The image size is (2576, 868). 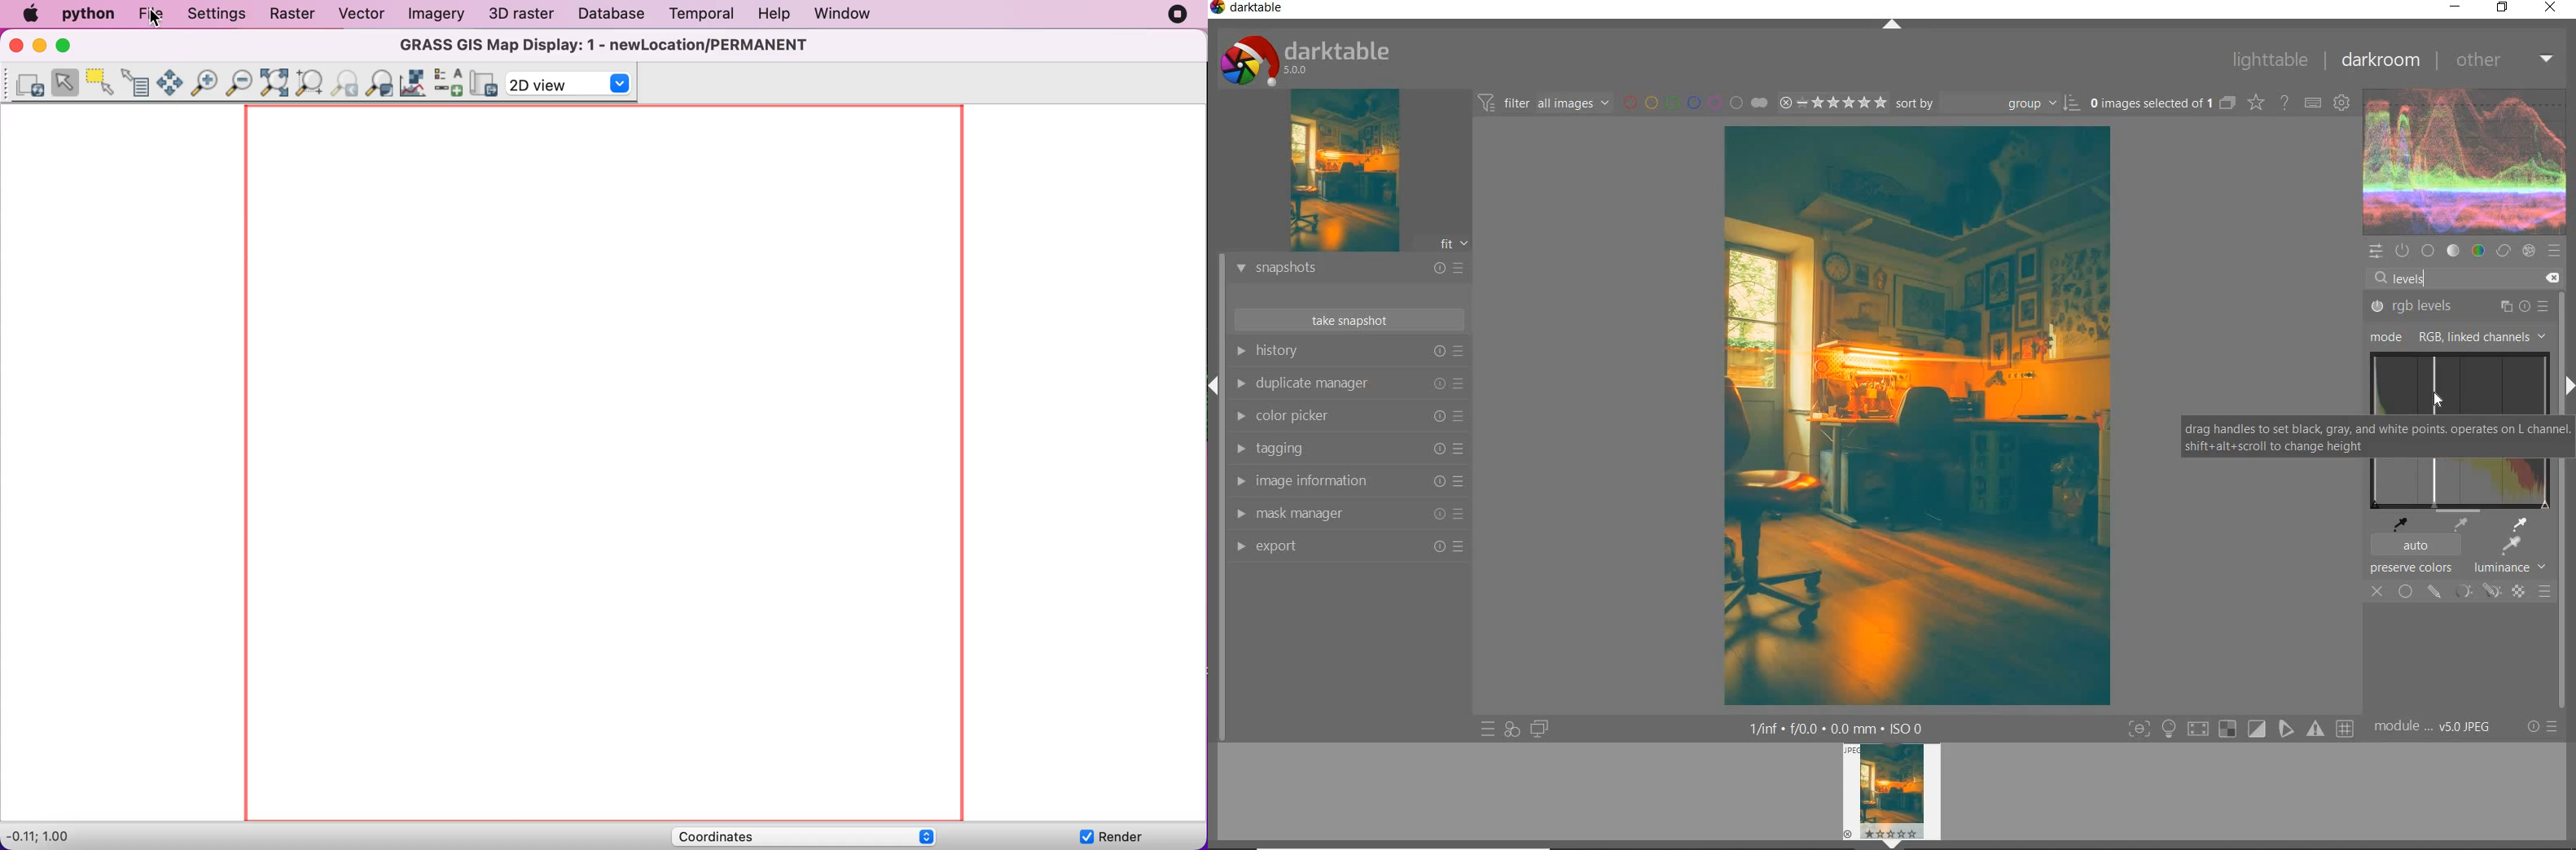 I want to click on reset or presets & preferences, so click(x=2542, y=726).